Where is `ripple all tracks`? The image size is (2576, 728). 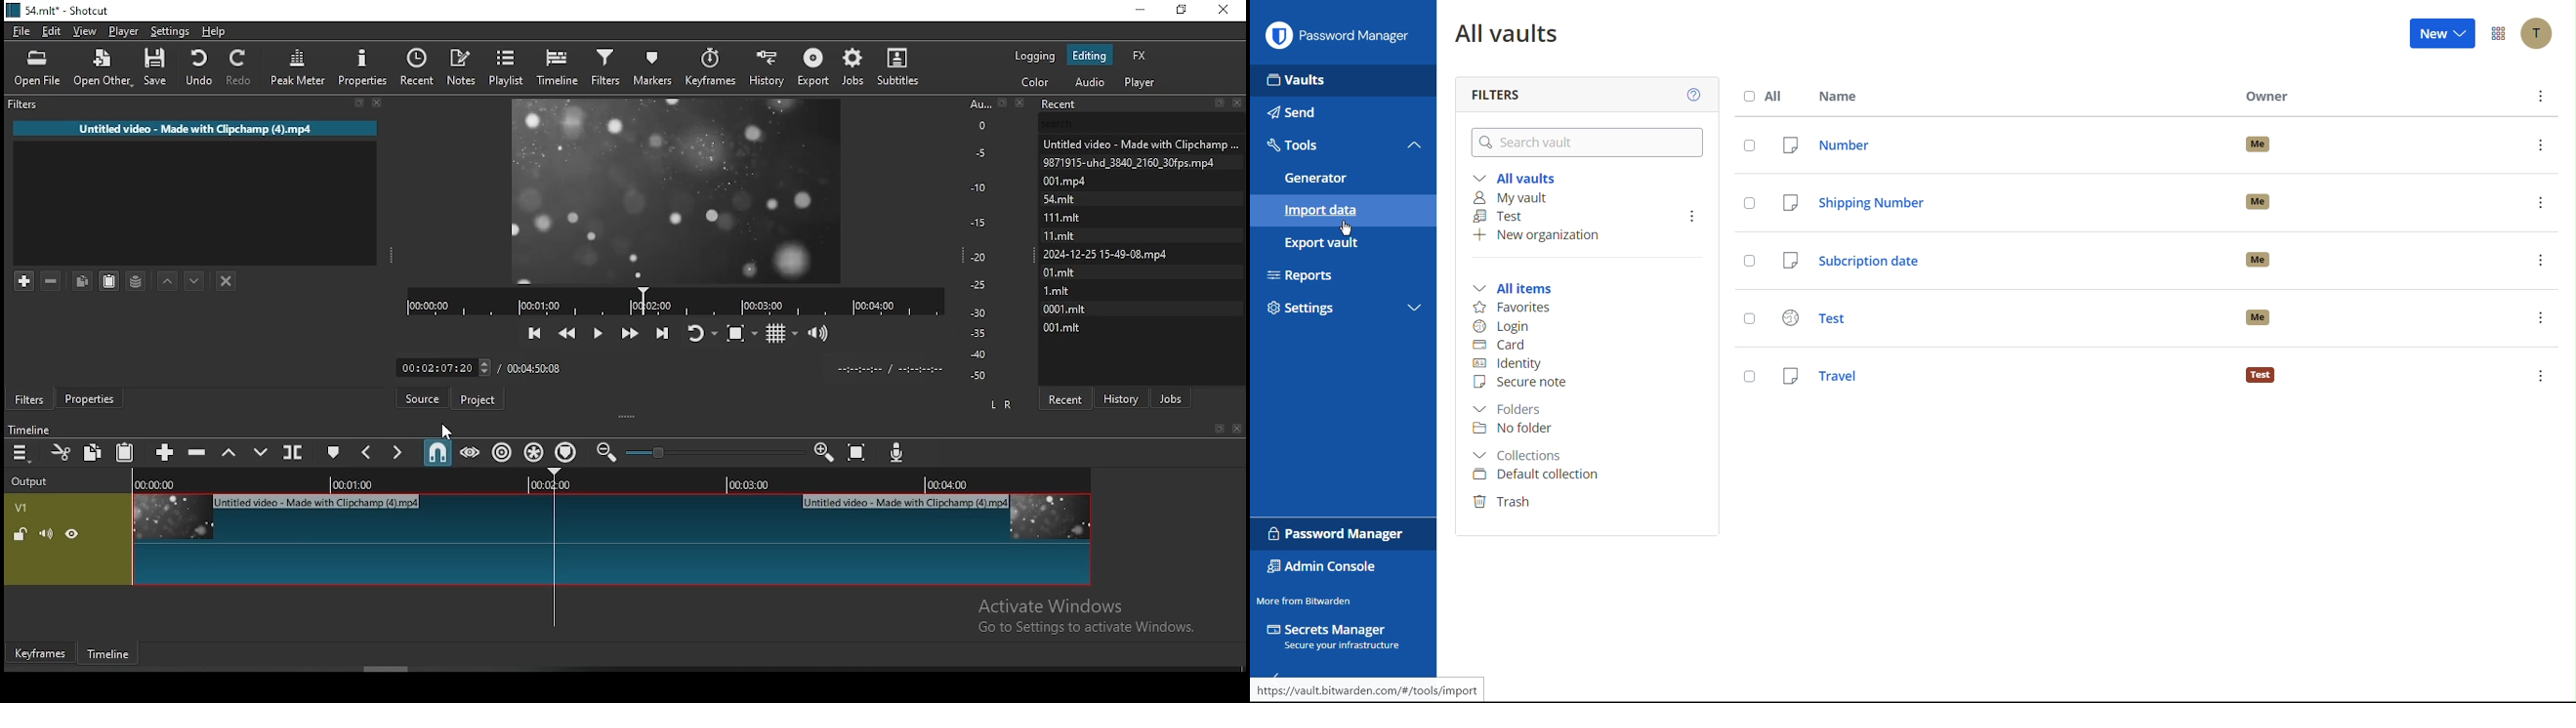 ripple all tracks is located at coordinates (535, 452).